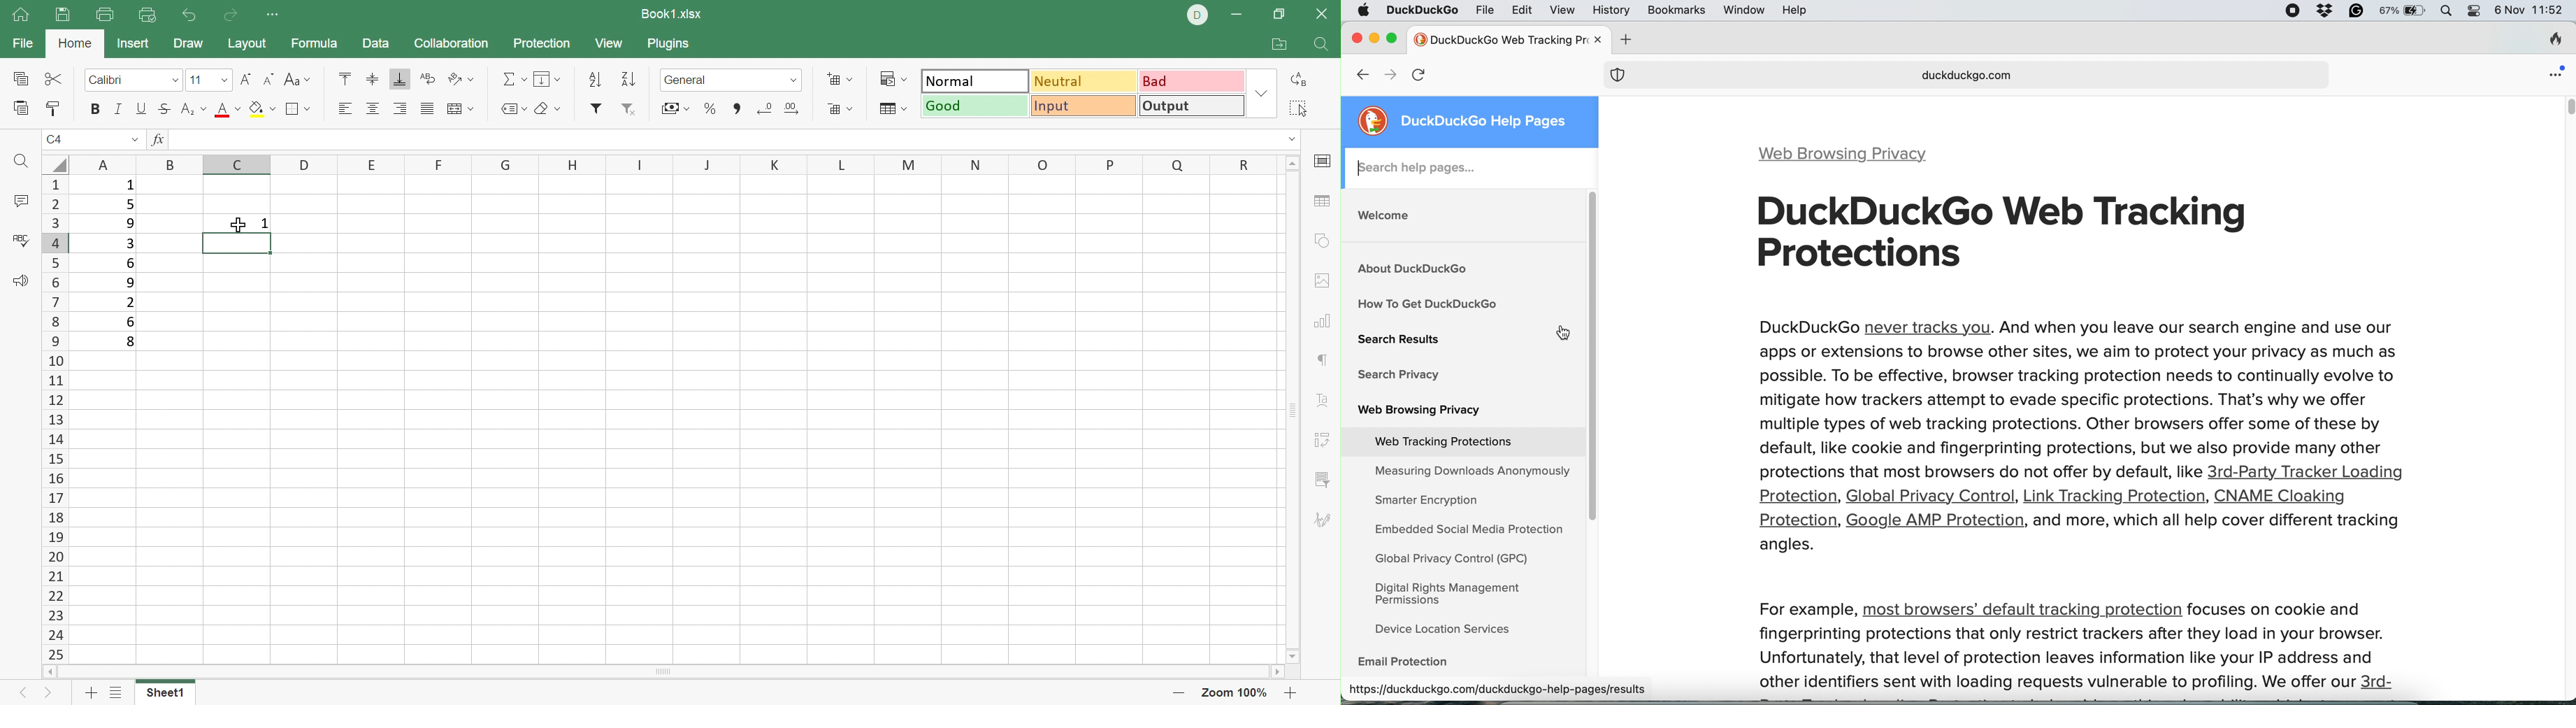  What do you see at coordinates (98, 110) in the screenshot?
I see `Bold` at bounding box center [98, 110].